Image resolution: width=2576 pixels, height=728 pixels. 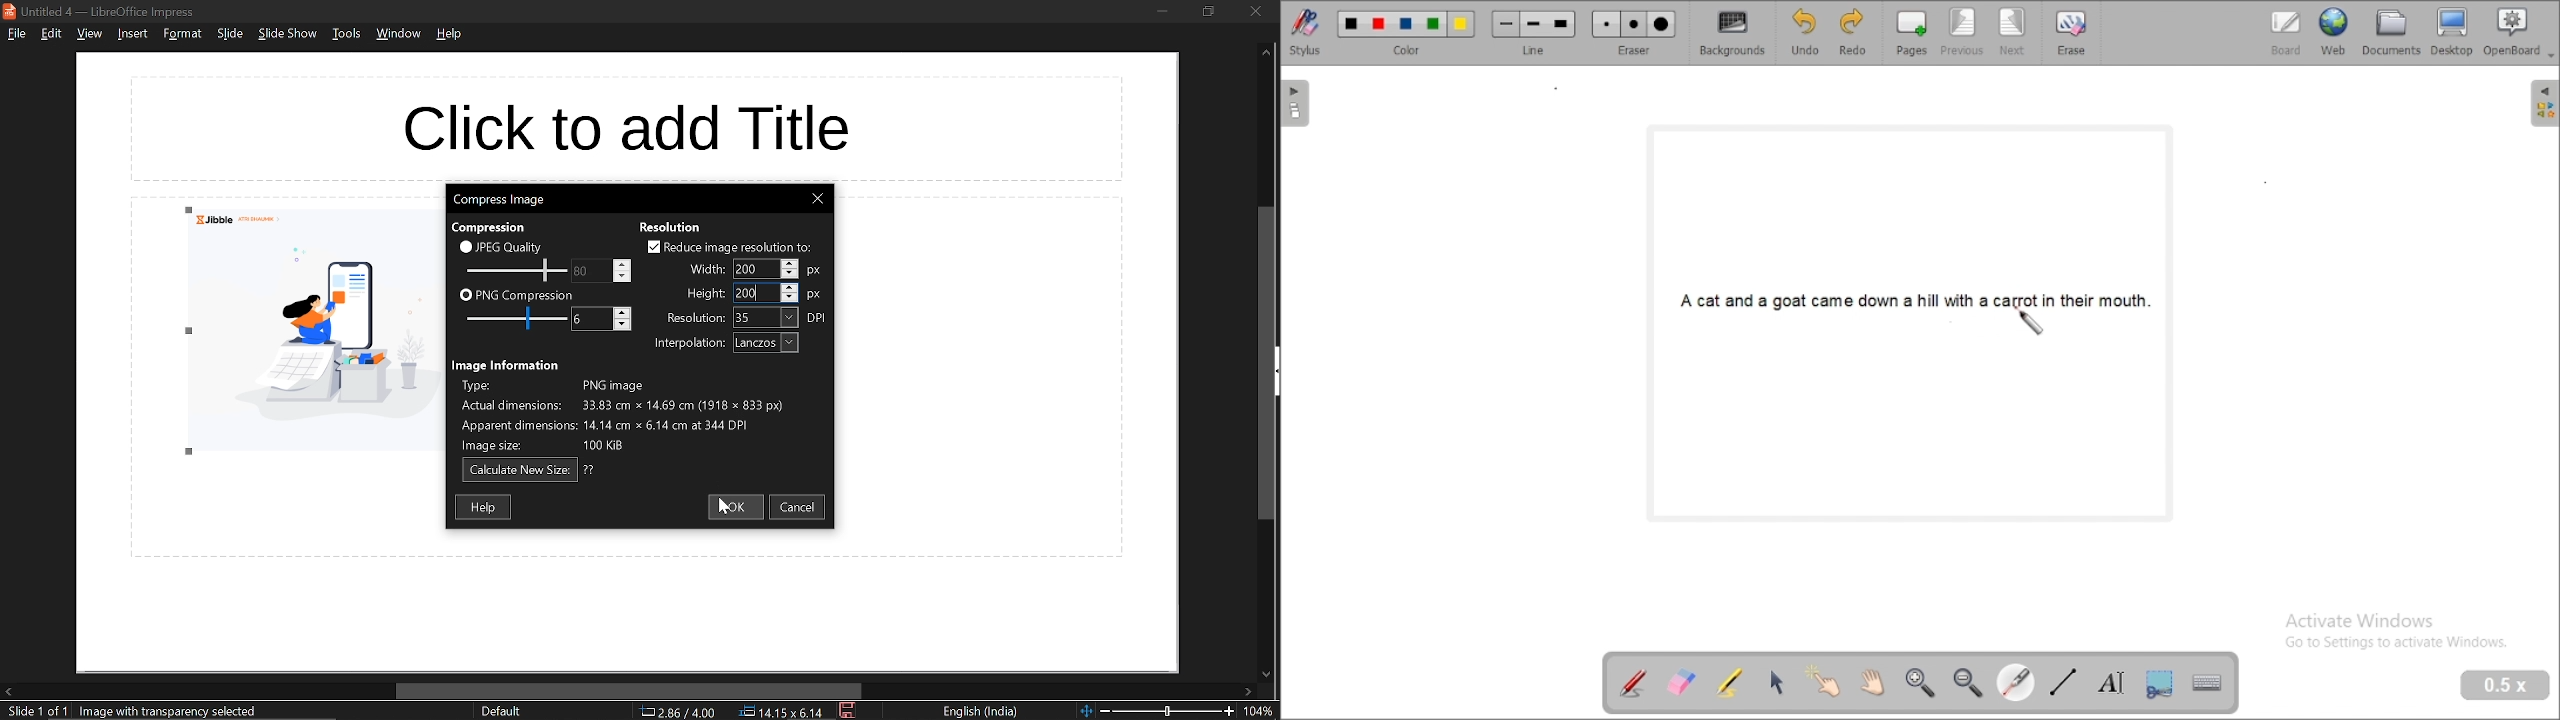 I want to click on decrease jpeg quality, so click(x=621, y=276).